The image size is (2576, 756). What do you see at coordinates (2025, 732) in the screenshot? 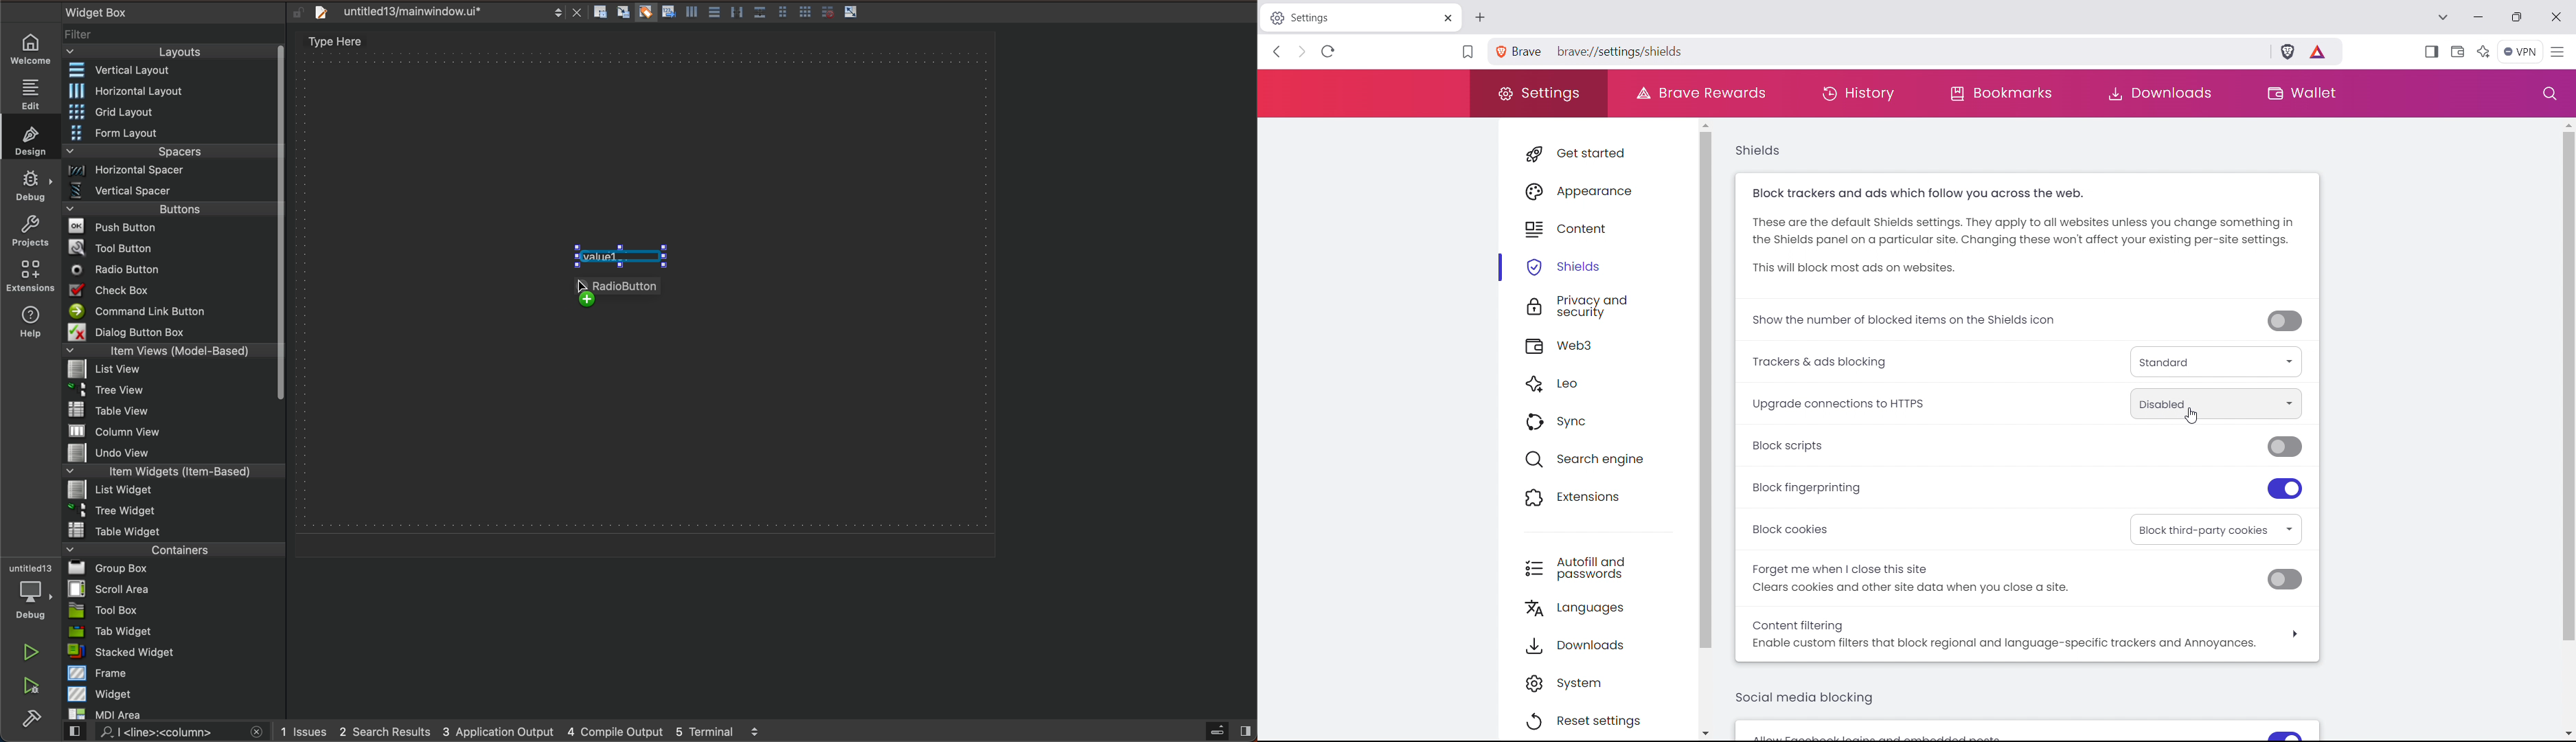
I see `allow feedback` at bounding box center [2025, 732].